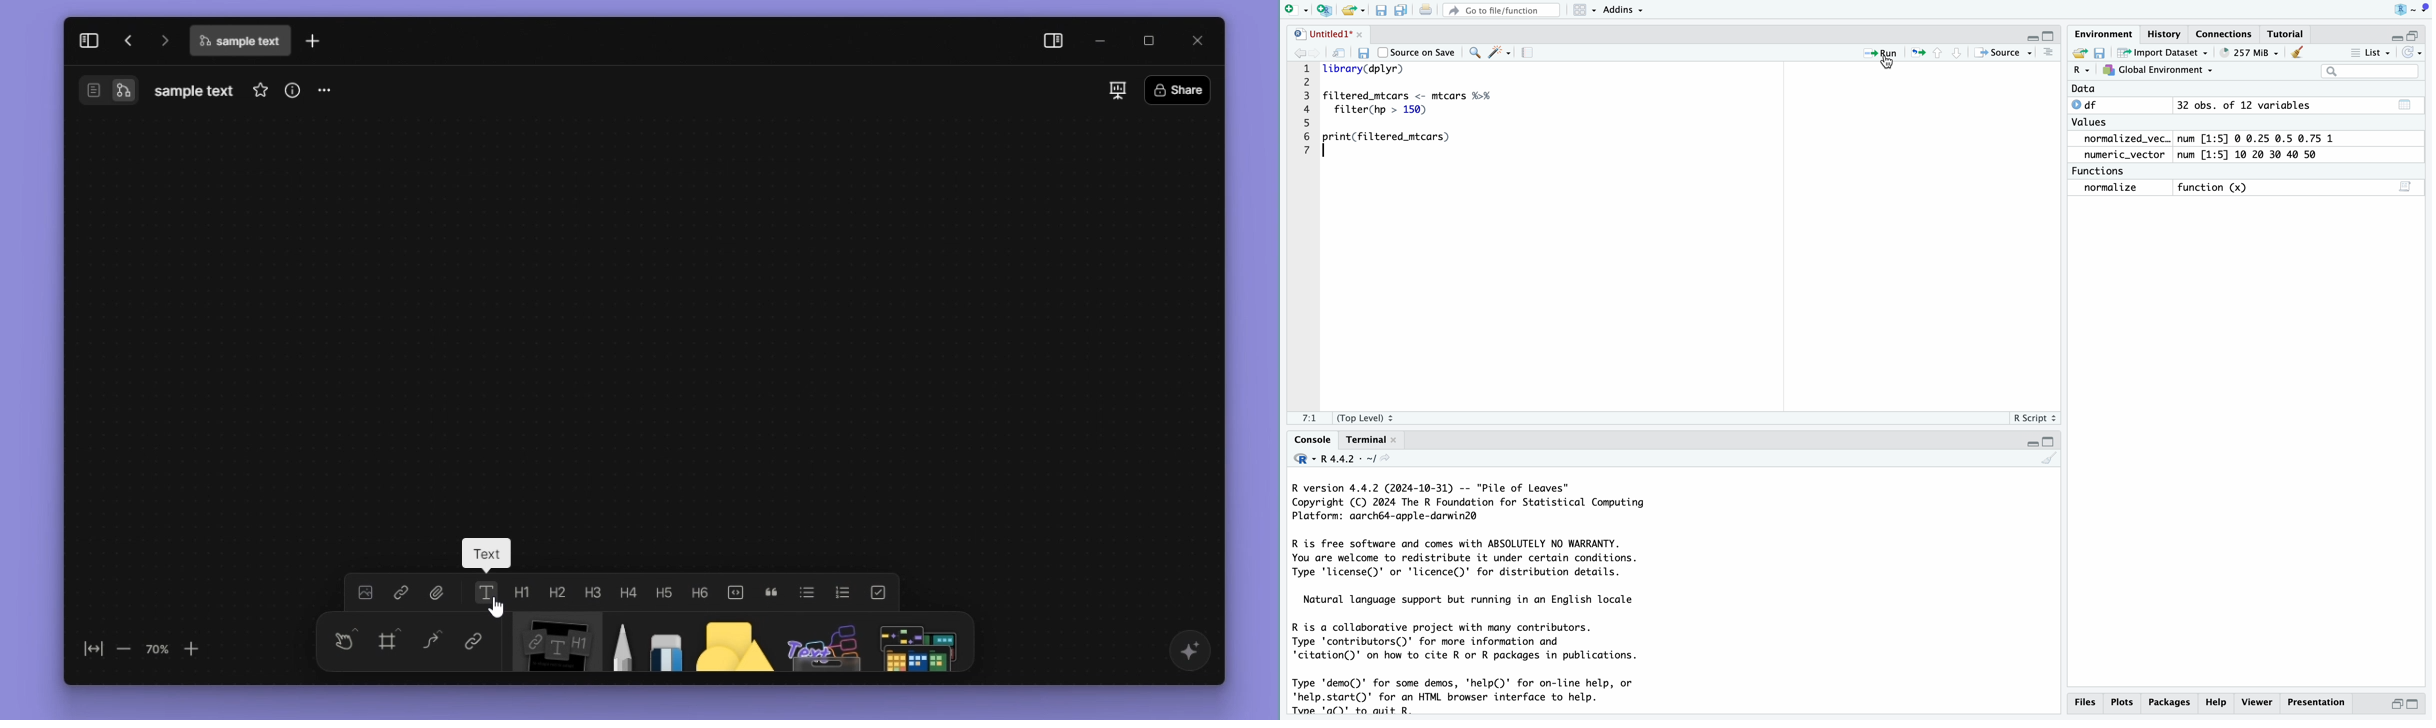 The height and width of the screenshot is (728, 2436). I want to click on 229MiB, so click(2247, 52).